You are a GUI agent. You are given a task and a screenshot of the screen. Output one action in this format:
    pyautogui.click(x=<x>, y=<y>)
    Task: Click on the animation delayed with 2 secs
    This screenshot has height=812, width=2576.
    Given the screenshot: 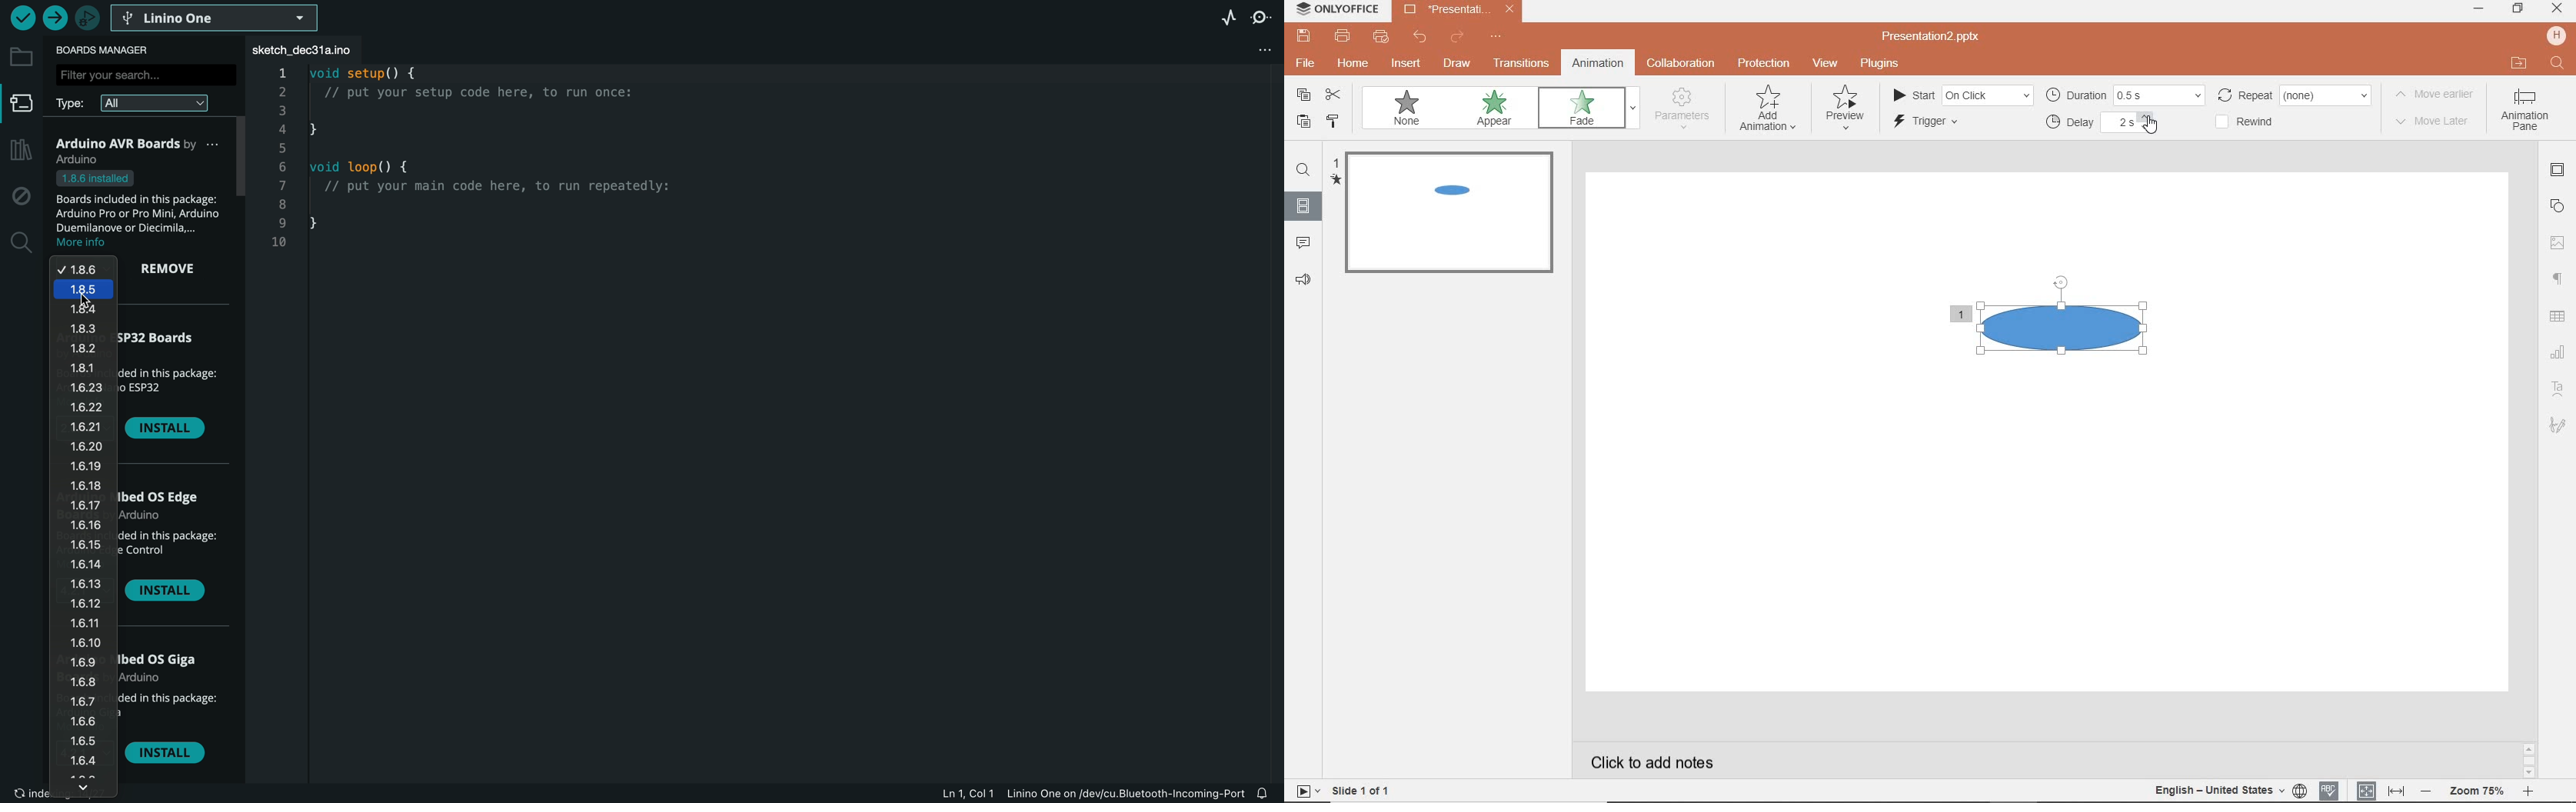 What is the action you would take?
    pyautogui.click(x=2127, y=123)
    